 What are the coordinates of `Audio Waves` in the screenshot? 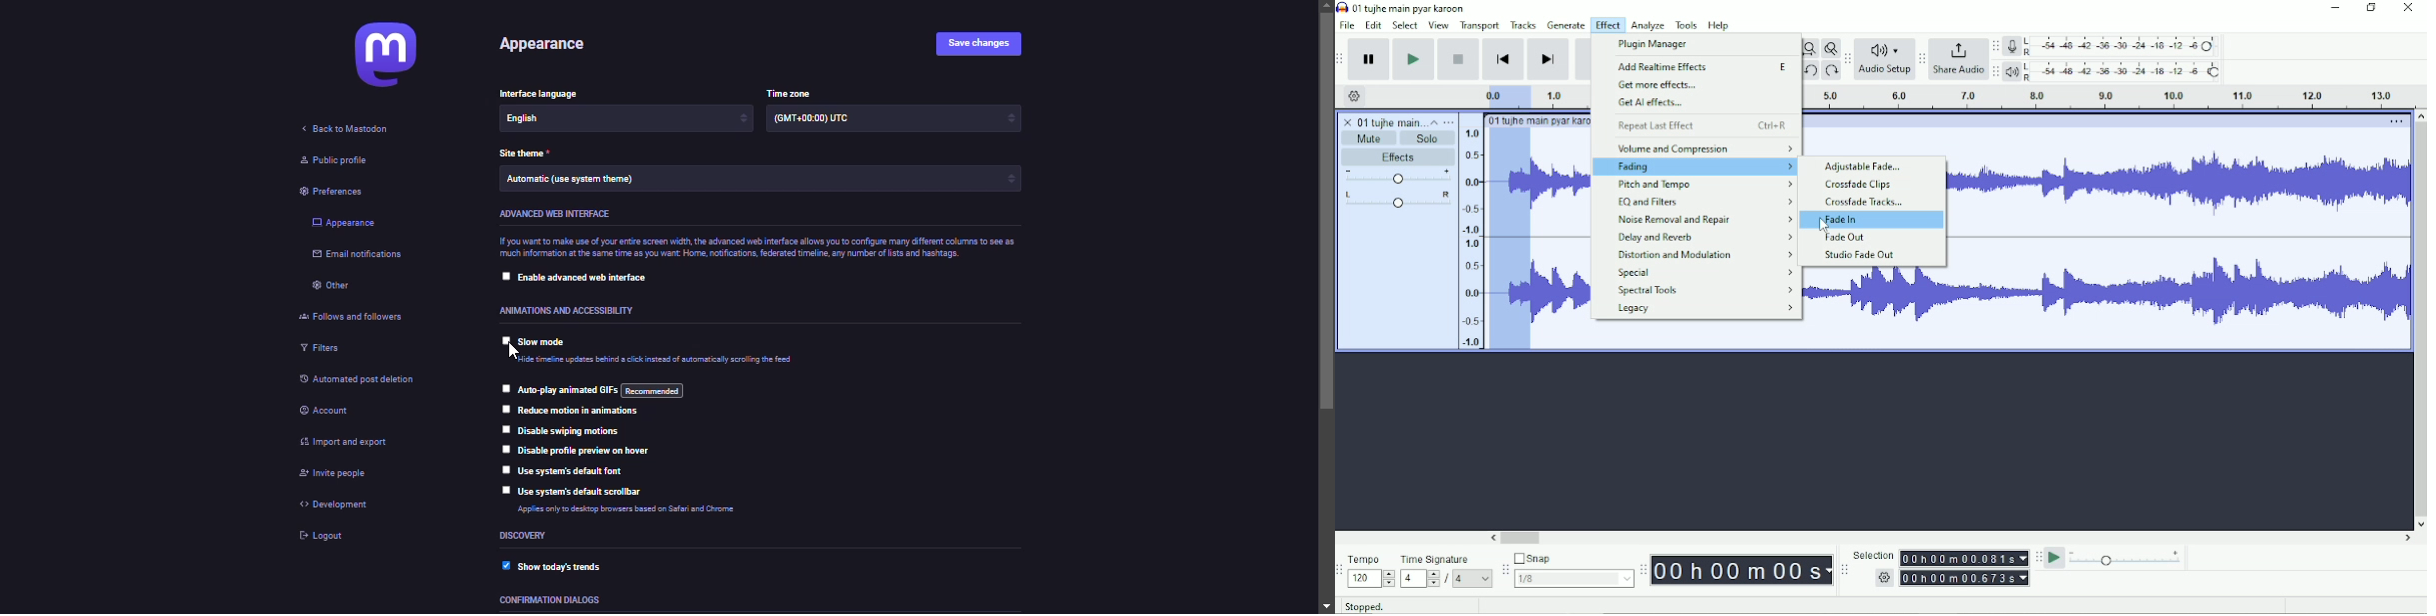 It's located at (1561, 182).